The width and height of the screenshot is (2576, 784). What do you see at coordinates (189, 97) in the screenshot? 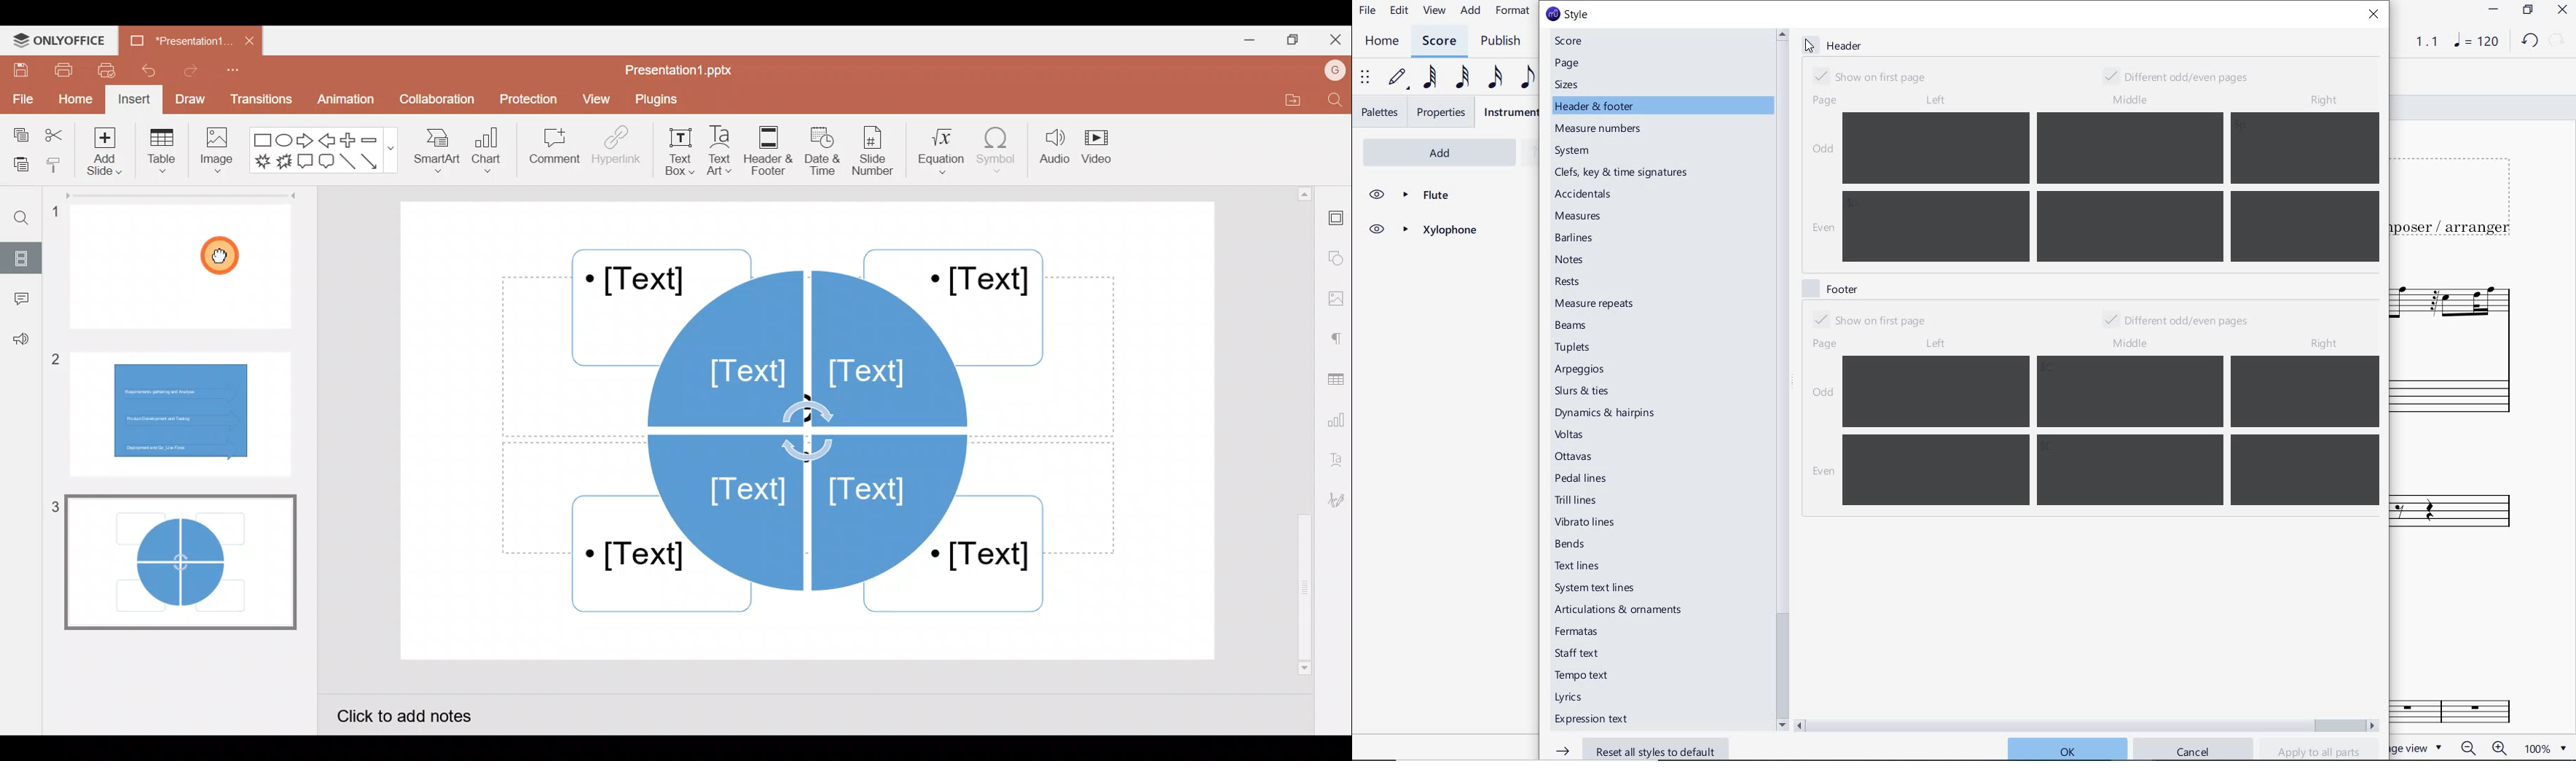
I see `Draw` at bounding box center [189, 97].